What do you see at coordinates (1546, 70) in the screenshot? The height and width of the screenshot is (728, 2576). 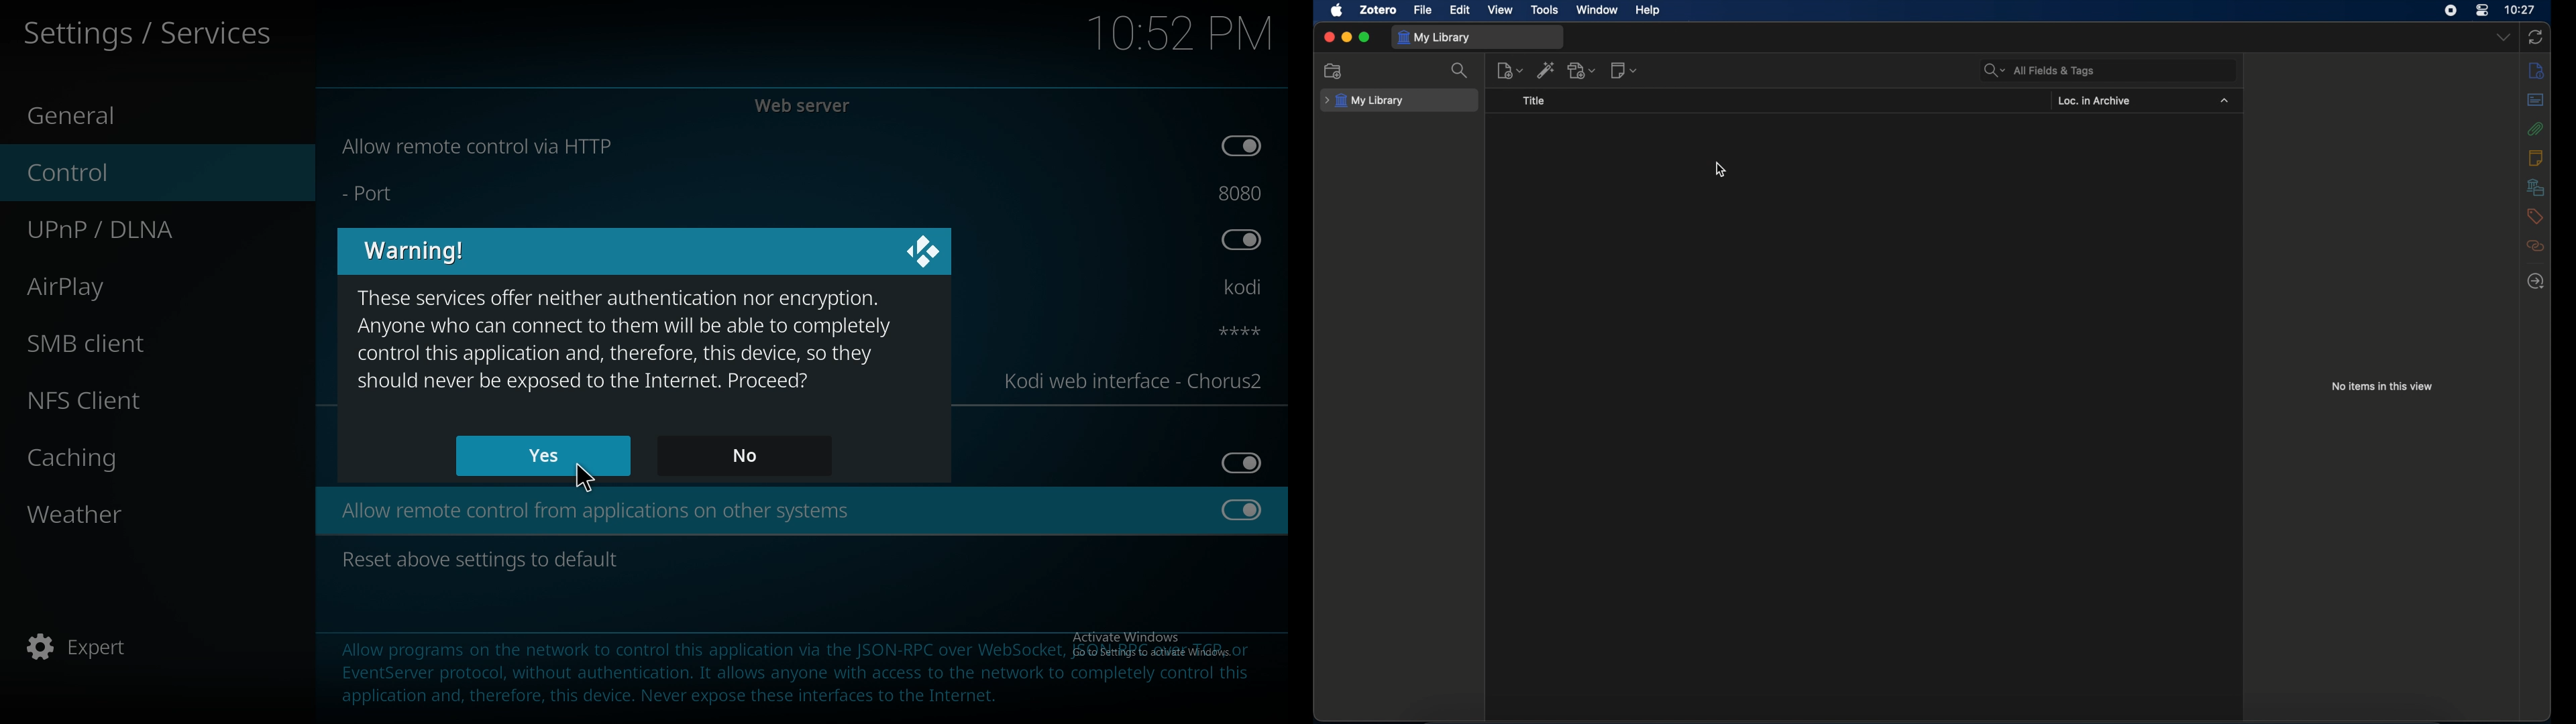 I see `add item by identifier` at bounding box center [1546, 70].